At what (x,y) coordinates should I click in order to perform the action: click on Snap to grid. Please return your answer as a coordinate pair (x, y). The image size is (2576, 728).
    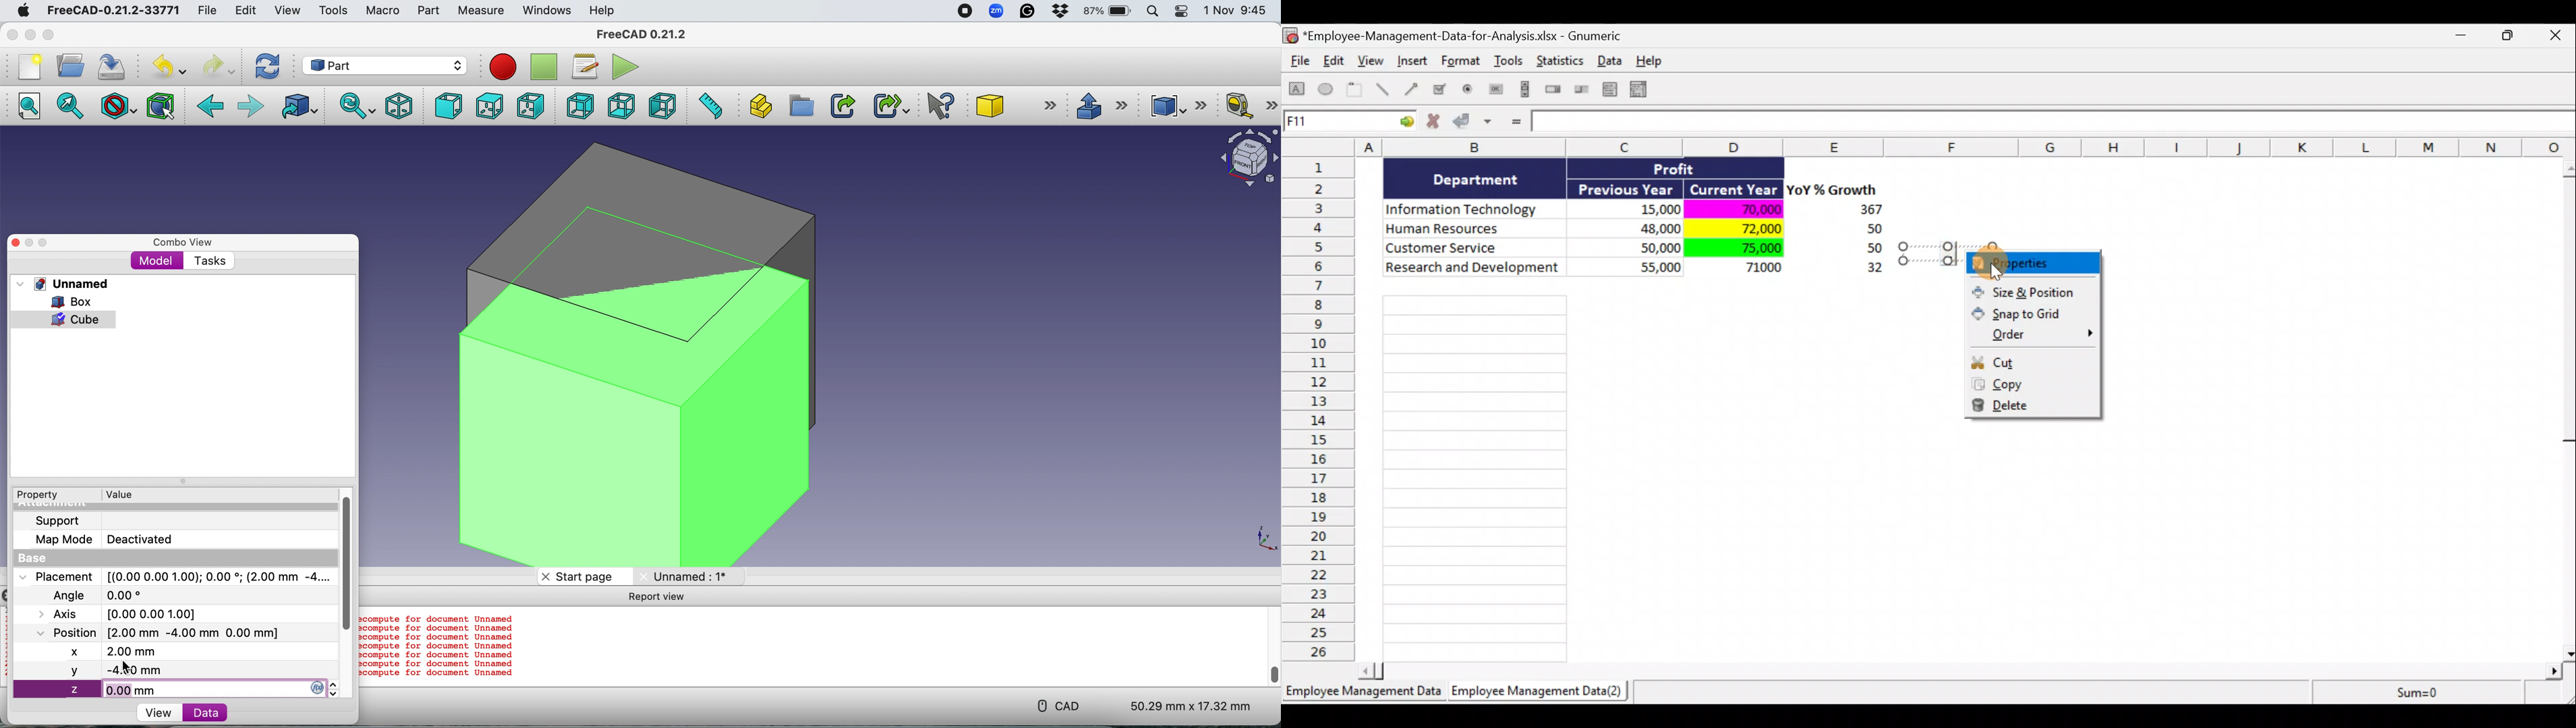
    Looking at the image, I should click on (2034, 315).